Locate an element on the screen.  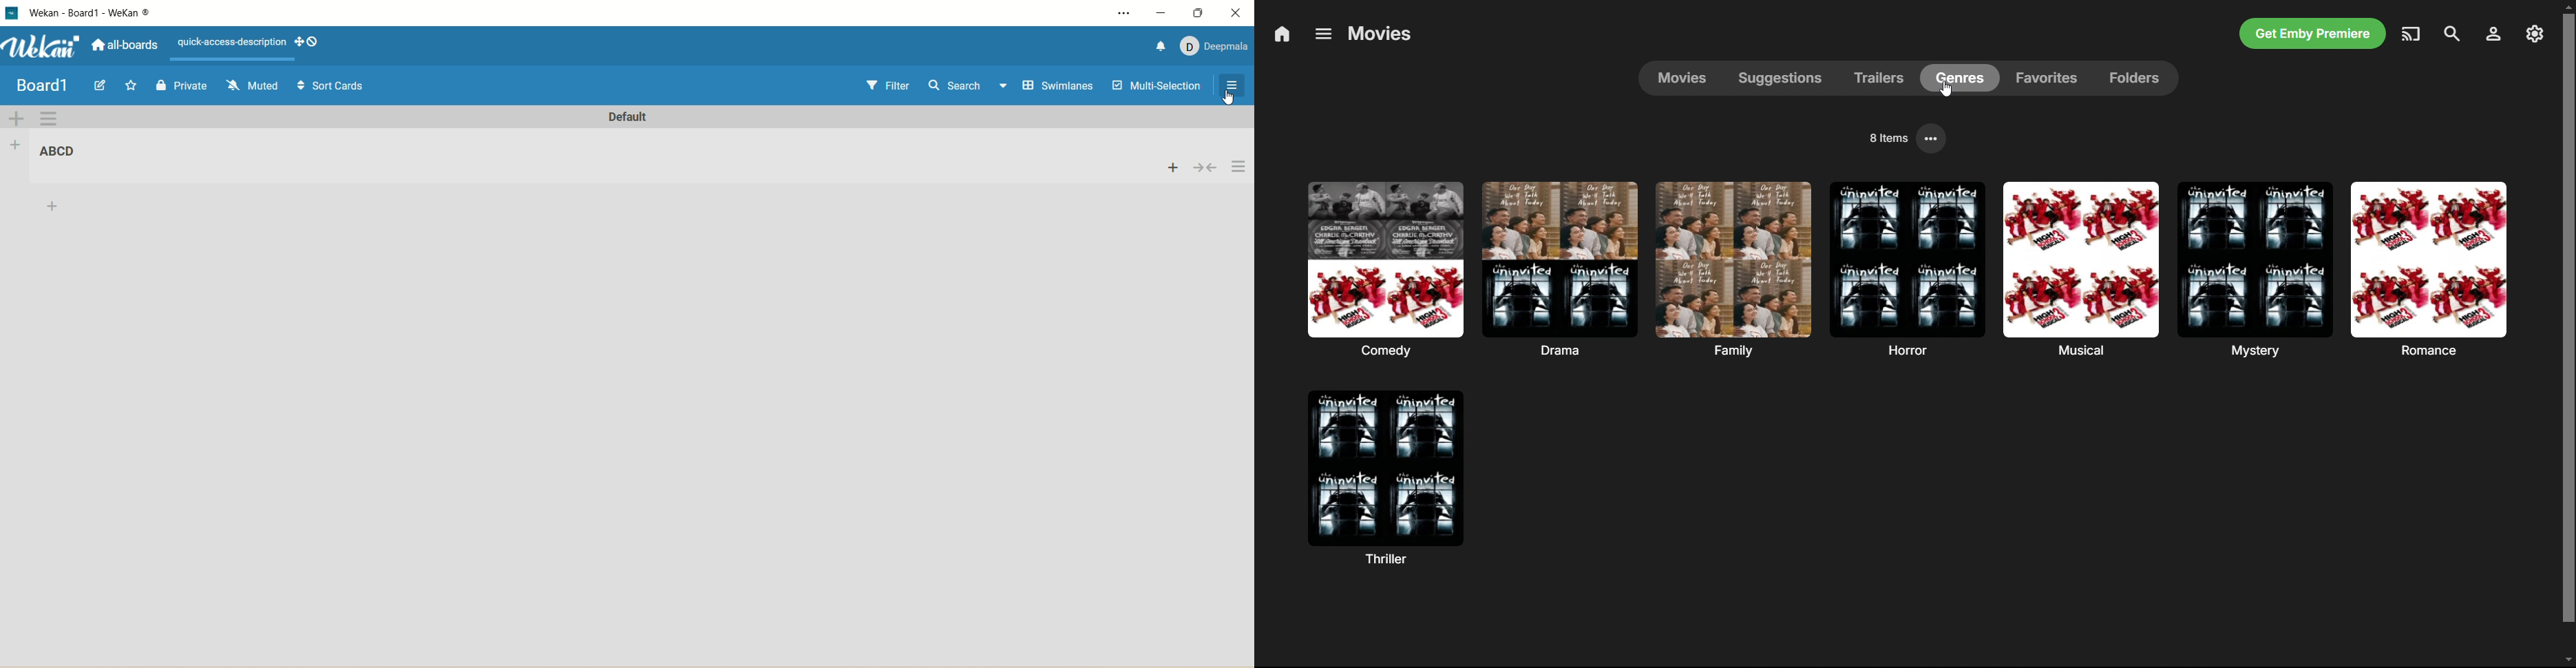
maximize is located at coordinates (1197, 13).